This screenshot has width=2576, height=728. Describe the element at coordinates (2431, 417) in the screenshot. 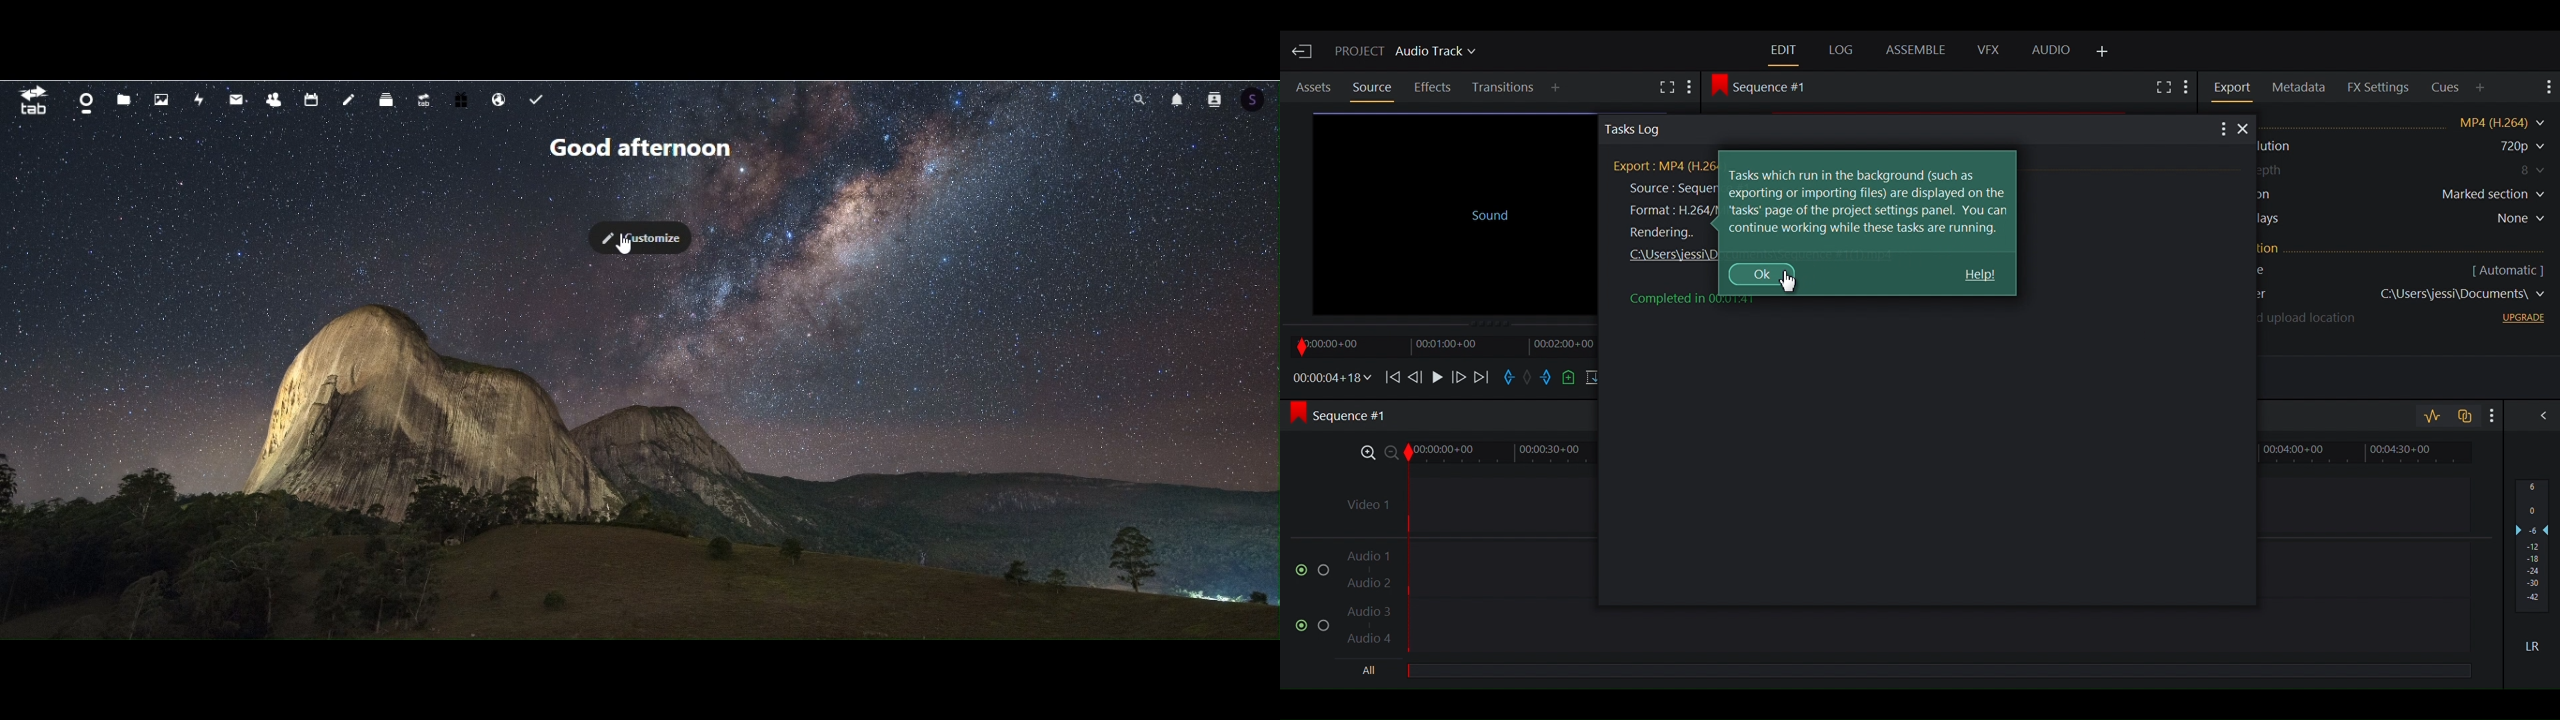

I see `Toggle audio editing levels` at that location.